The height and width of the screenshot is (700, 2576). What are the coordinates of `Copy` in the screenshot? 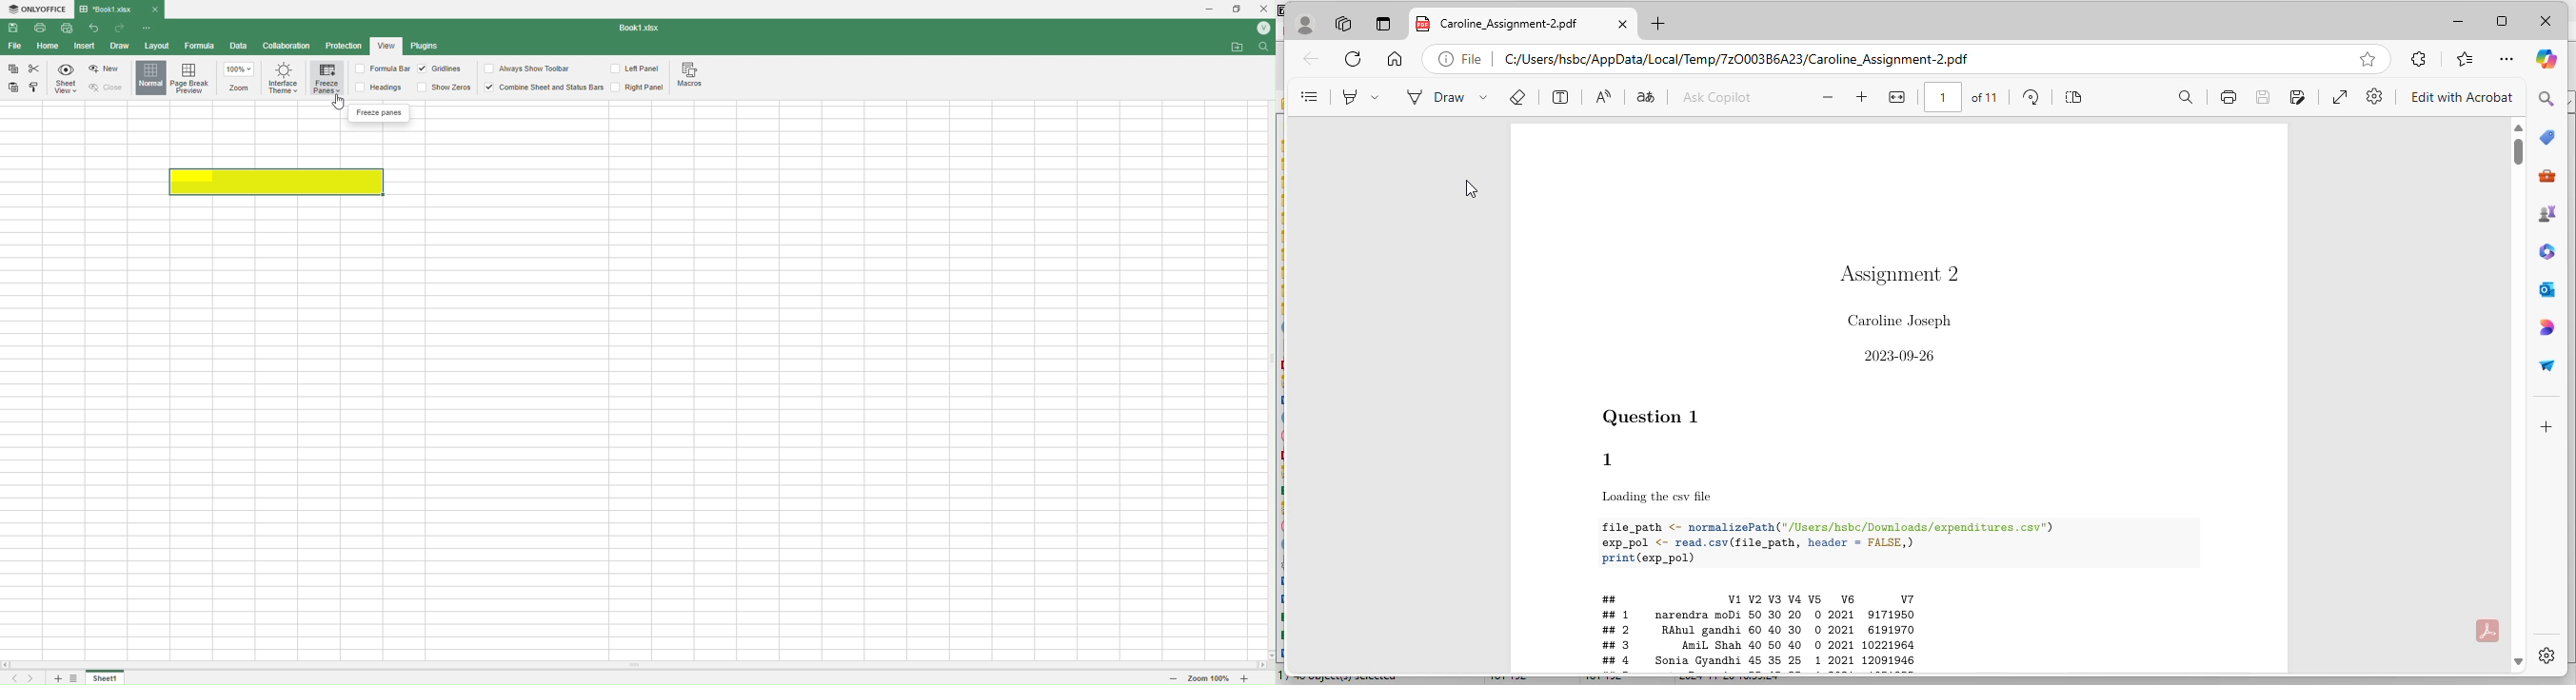 It's located at (13, 70).